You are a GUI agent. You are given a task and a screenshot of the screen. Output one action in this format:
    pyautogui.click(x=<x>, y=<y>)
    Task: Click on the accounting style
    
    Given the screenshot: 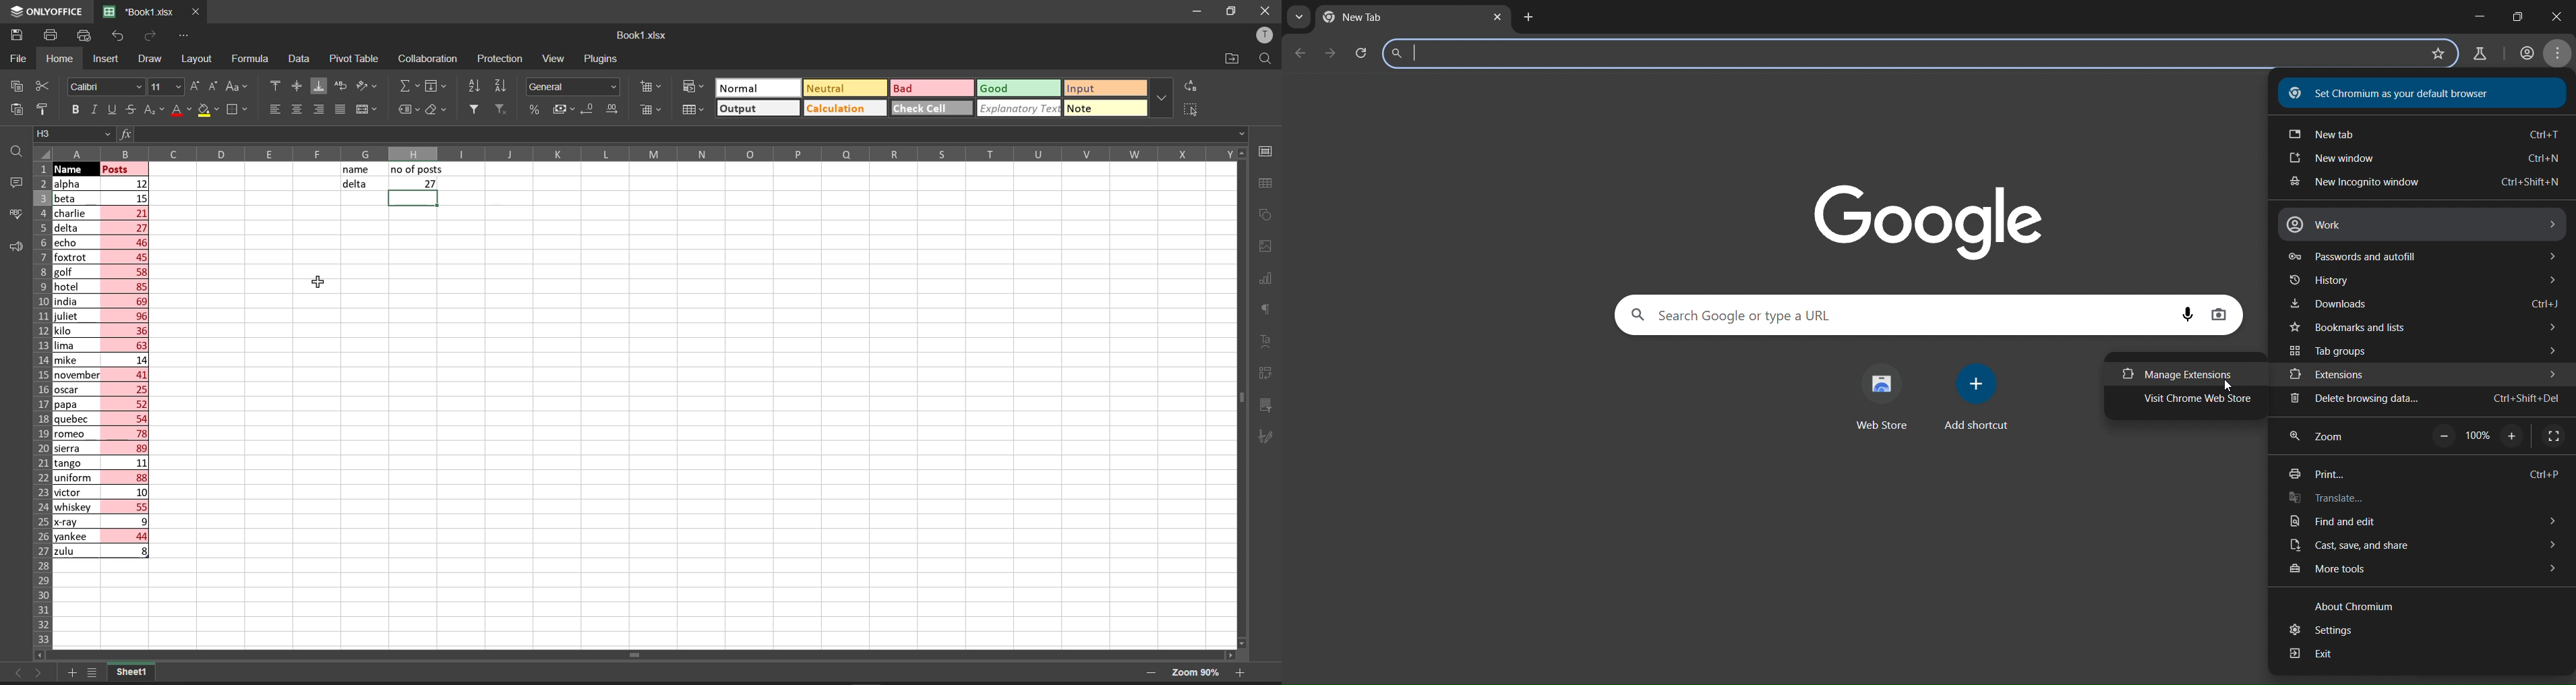 What is the action you would take?
    pyautogui.click(x=558, y=109)
    